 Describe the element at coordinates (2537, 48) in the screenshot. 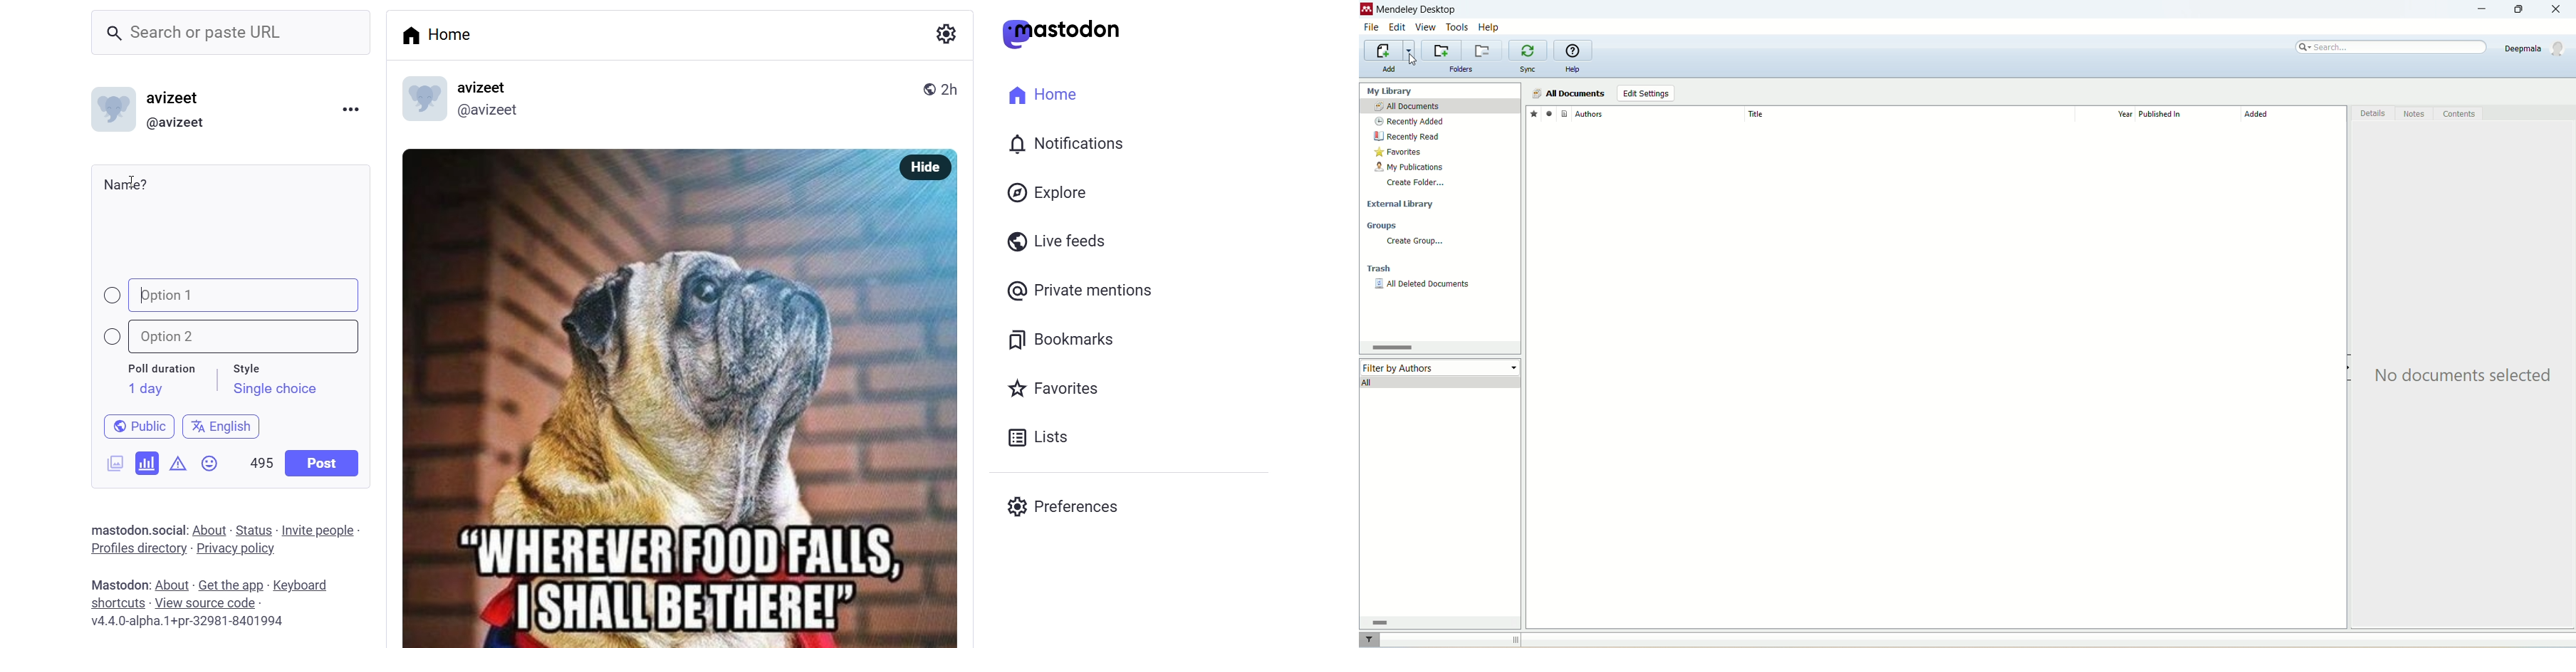

I see `account` at that location.